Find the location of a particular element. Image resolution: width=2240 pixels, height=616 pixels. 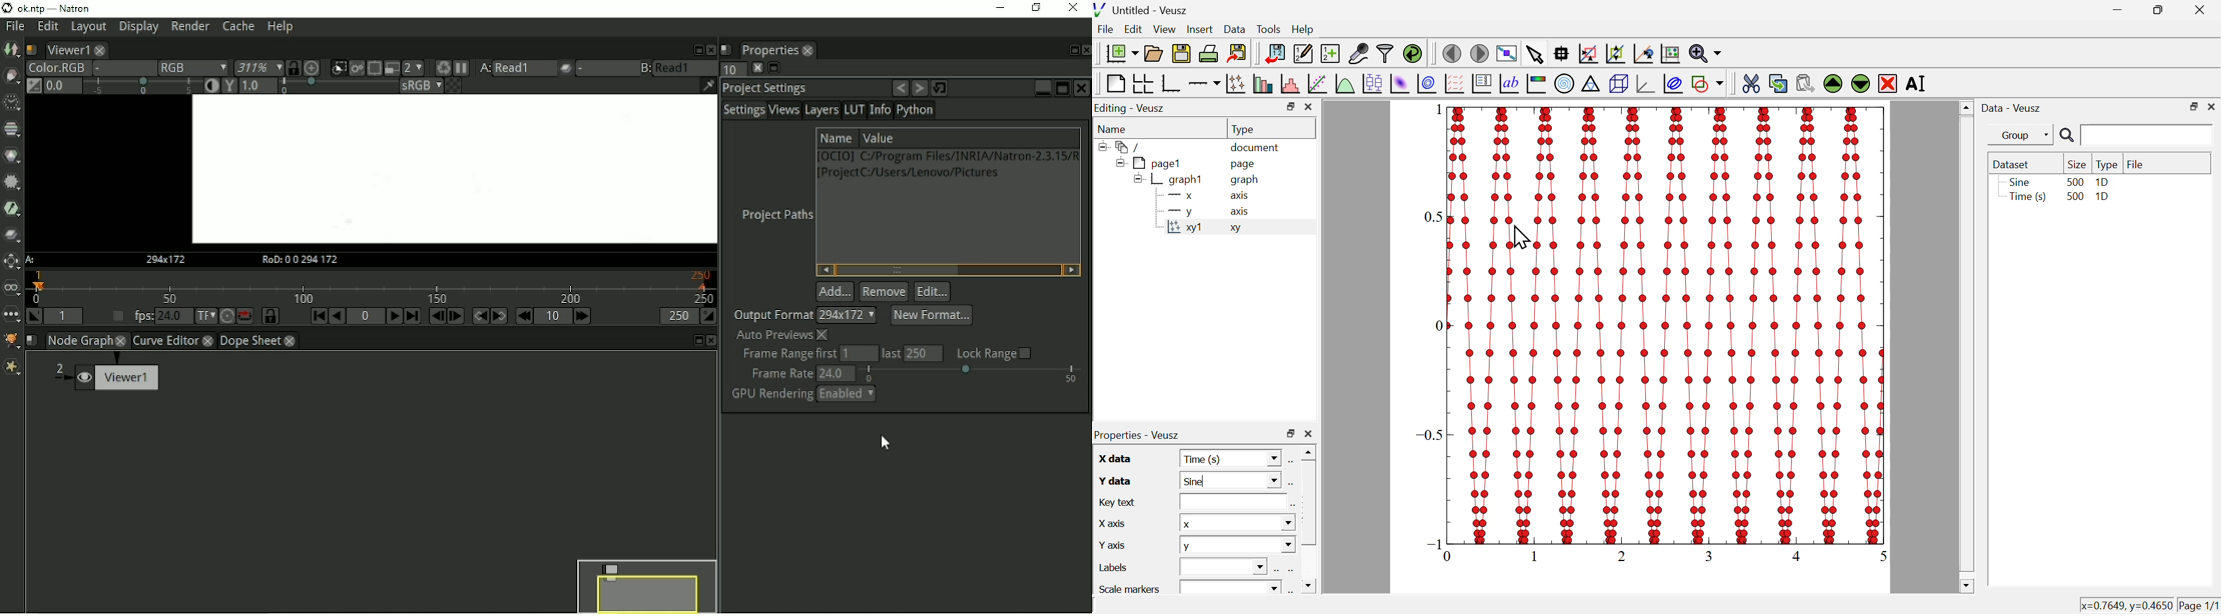

view plot full screen is located at coordinates (1507, 52).